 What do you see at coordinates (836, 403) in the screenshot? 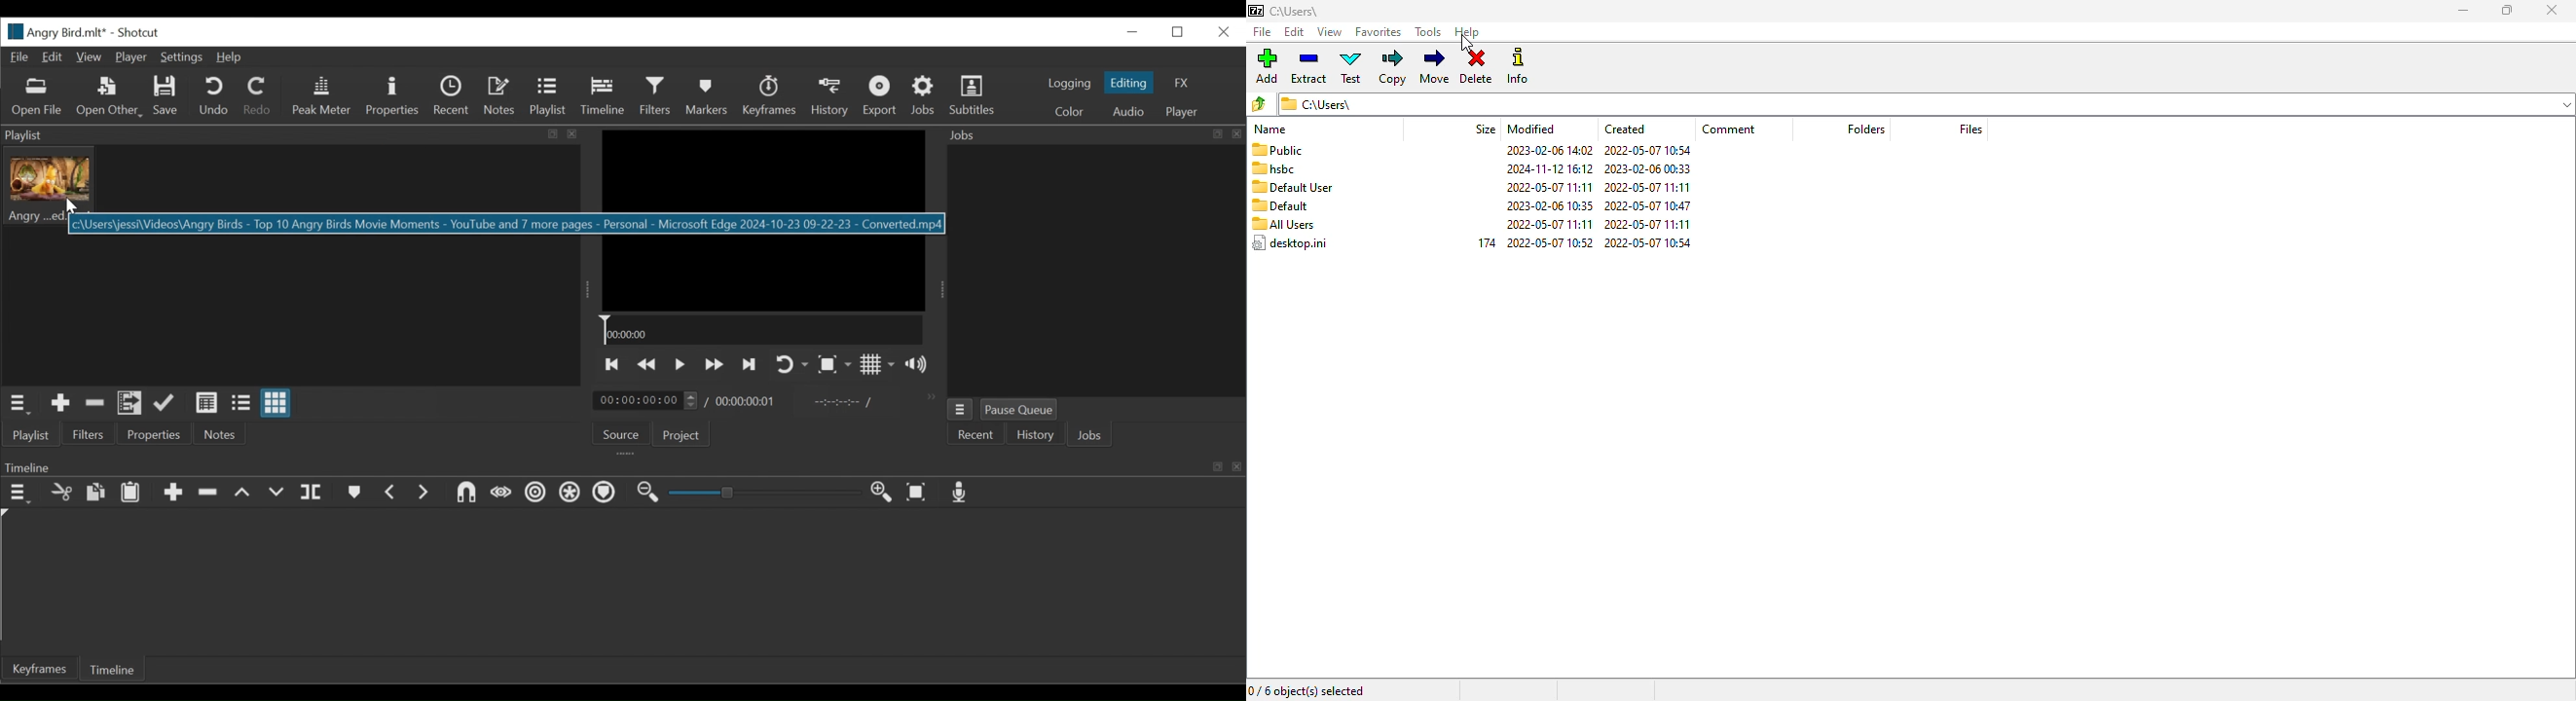
I see `In point` at bounding box center [836, 403].